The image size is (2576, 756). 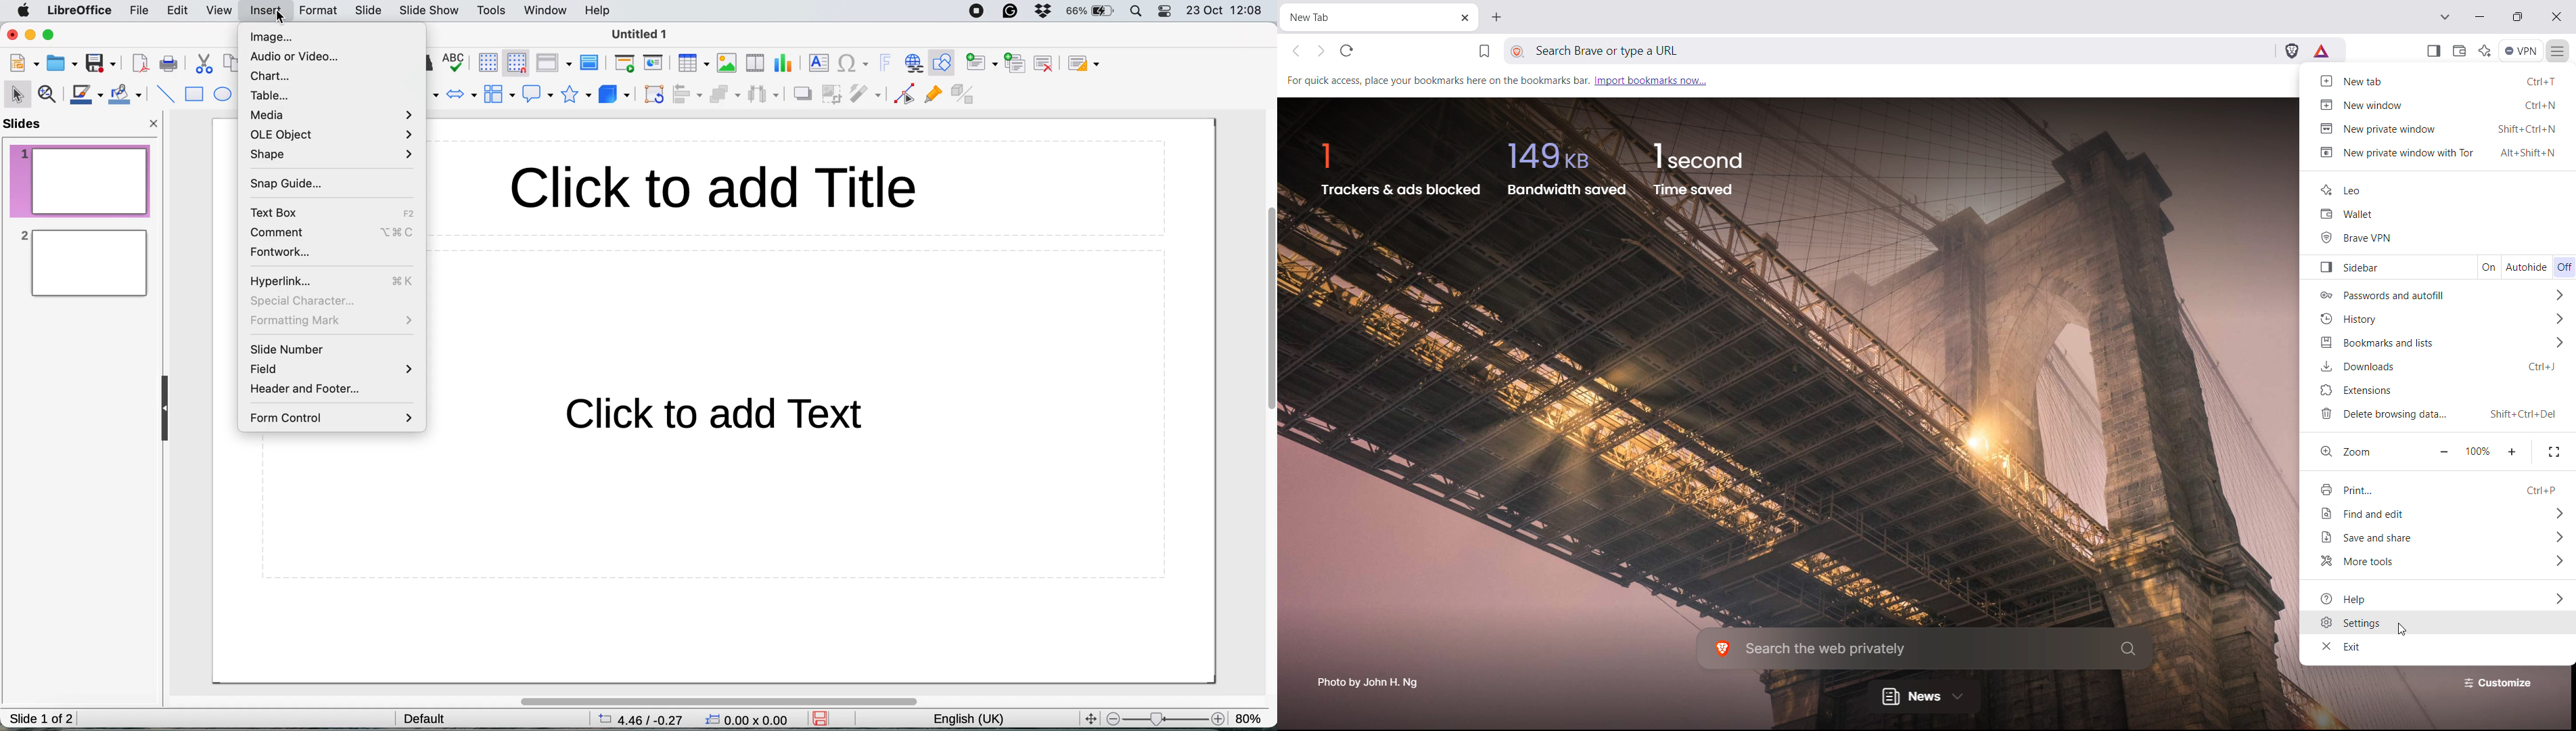 What do you see at coordinates (368, 12) in the screenshot?
I see `slide` at bounding box center [368, 12].